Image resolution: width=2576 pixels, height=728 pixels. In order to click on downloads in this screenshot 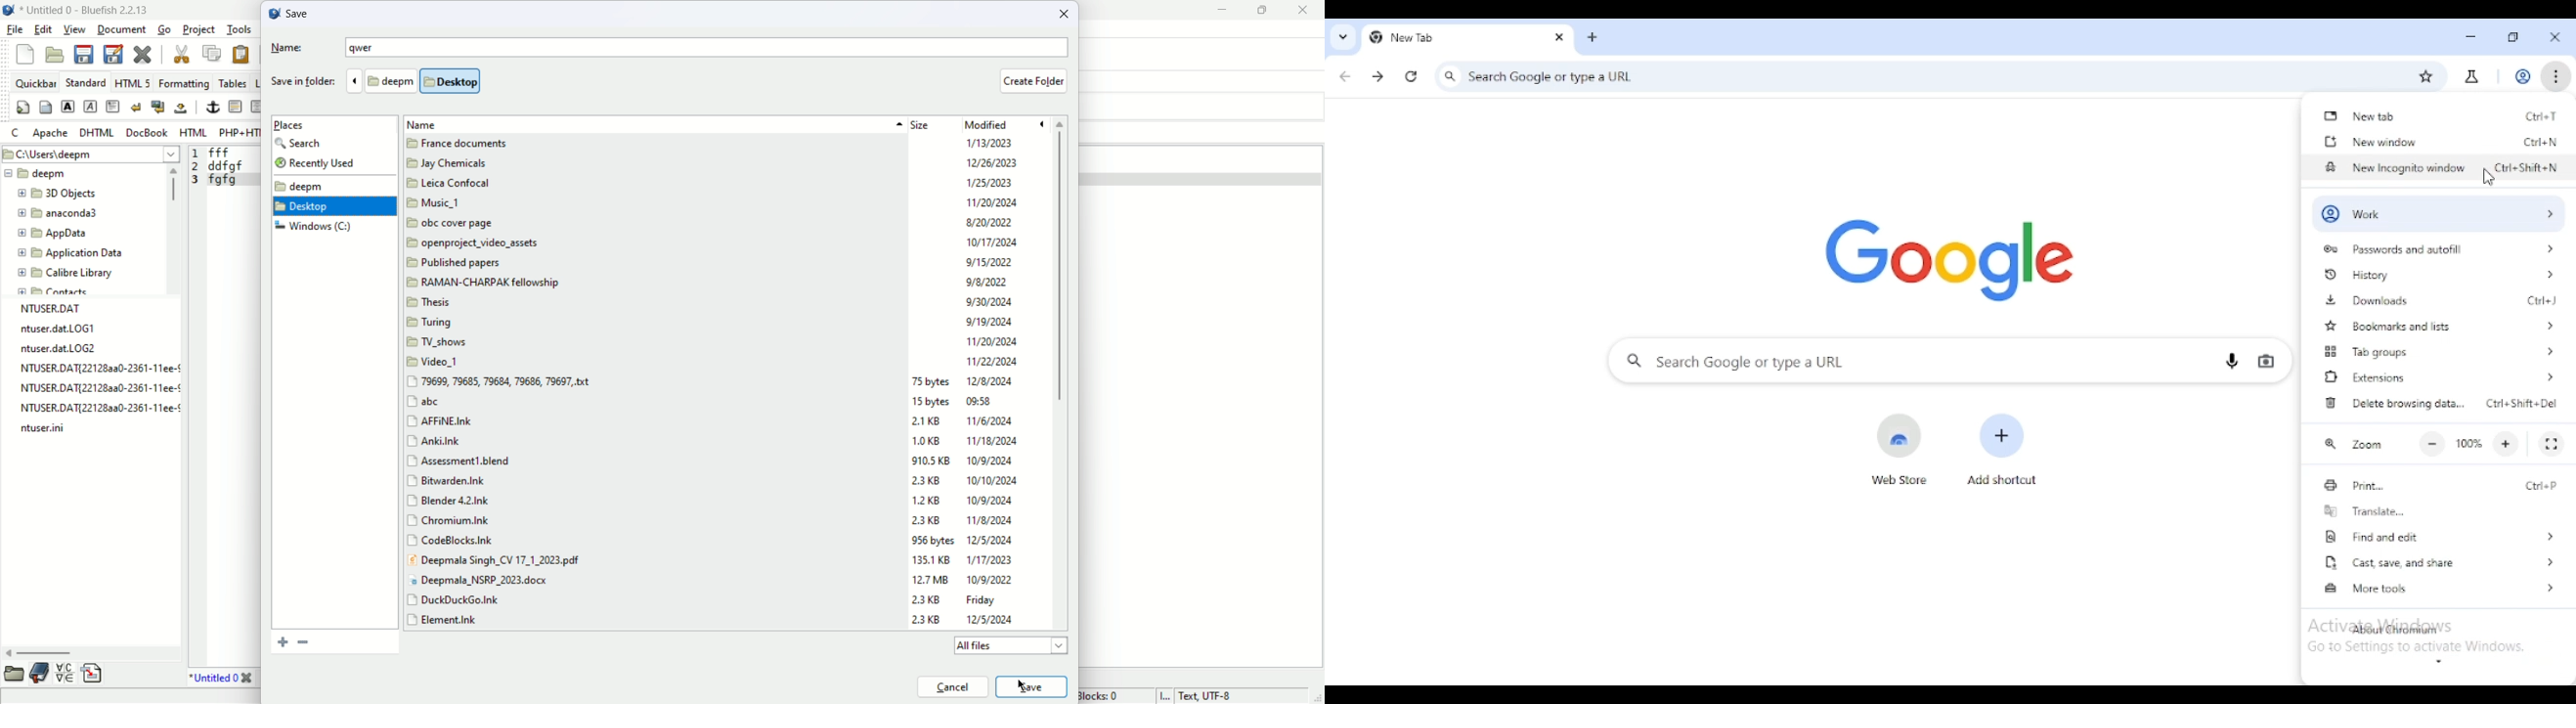, I will do `click(2367, 301)`.